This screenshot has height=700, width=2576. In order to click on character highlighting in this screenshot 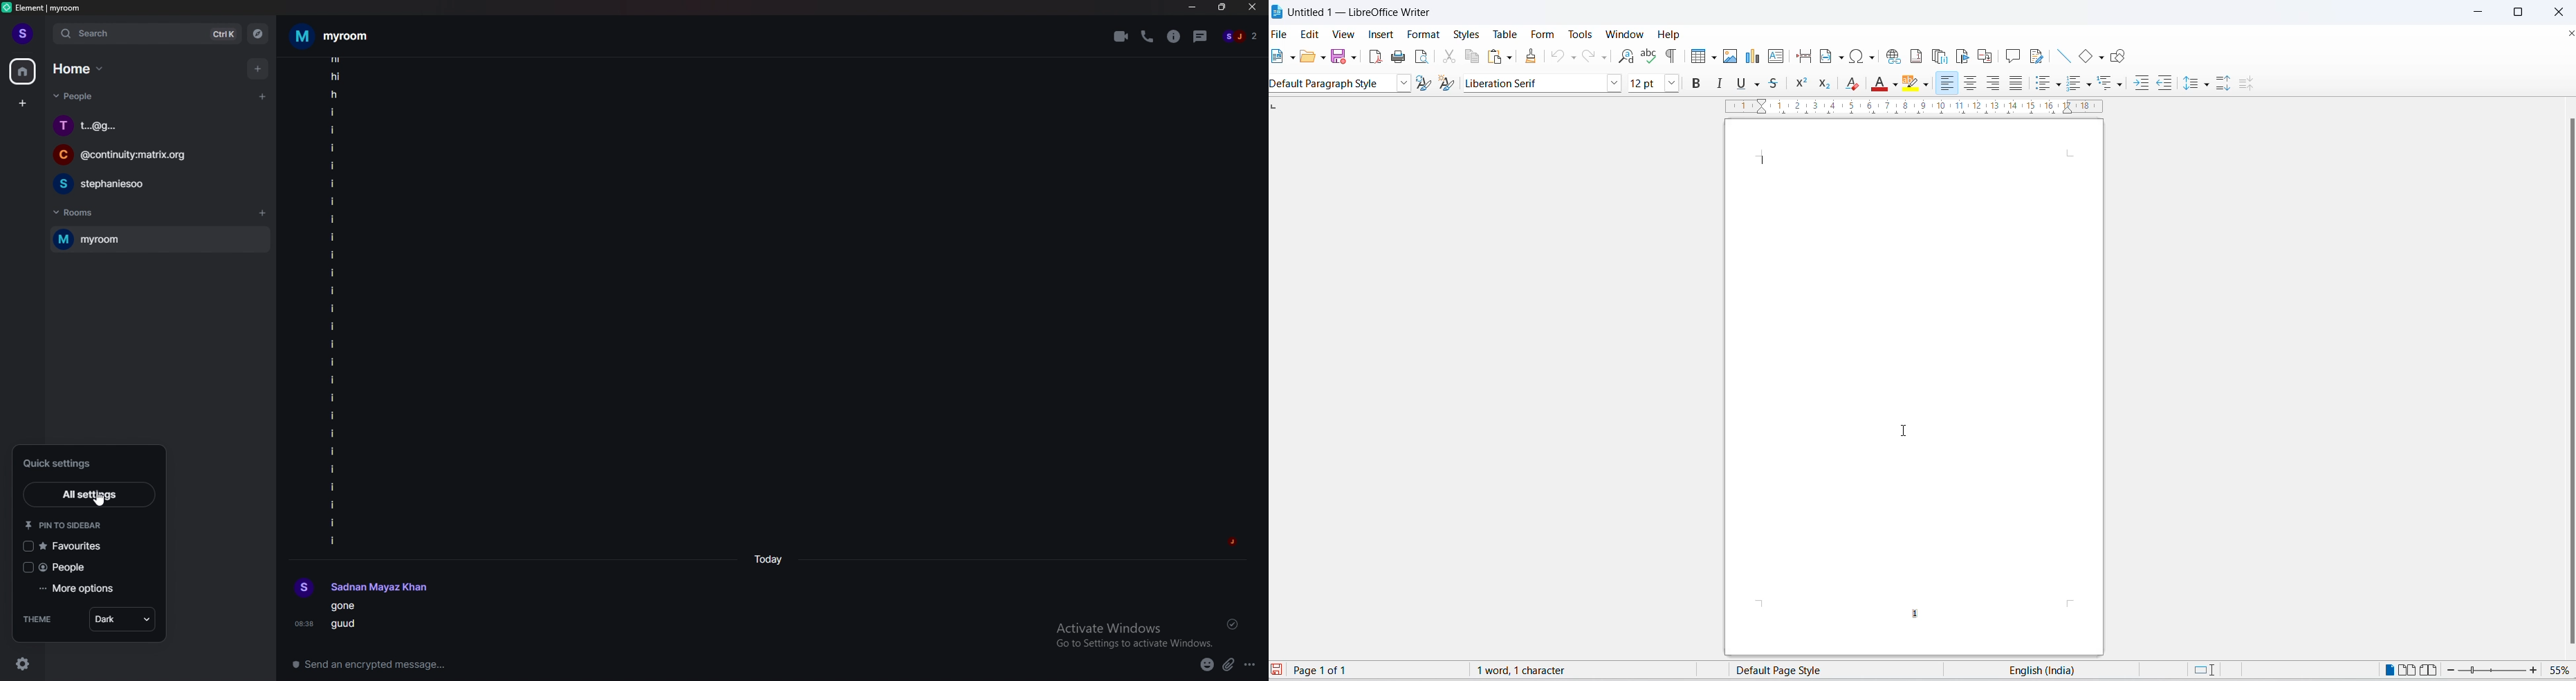, I will do `click(1912, 85)`.